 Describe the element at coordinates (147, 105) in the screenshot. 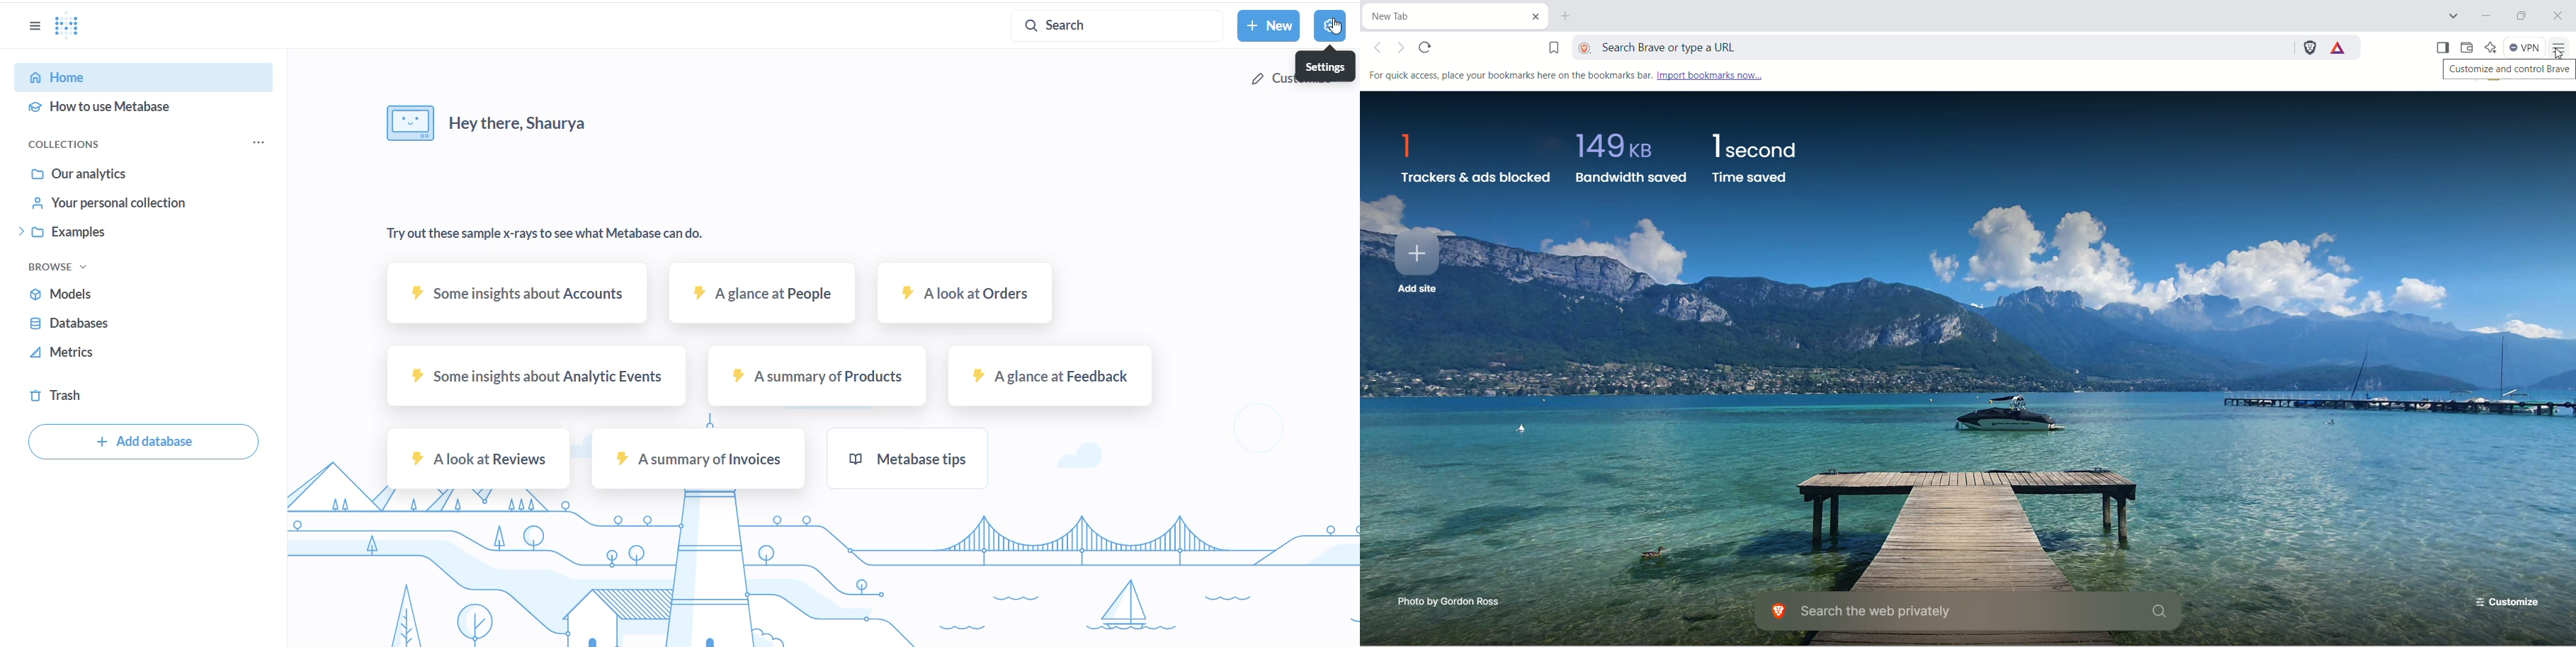

I see `how to use metabase` at that location.